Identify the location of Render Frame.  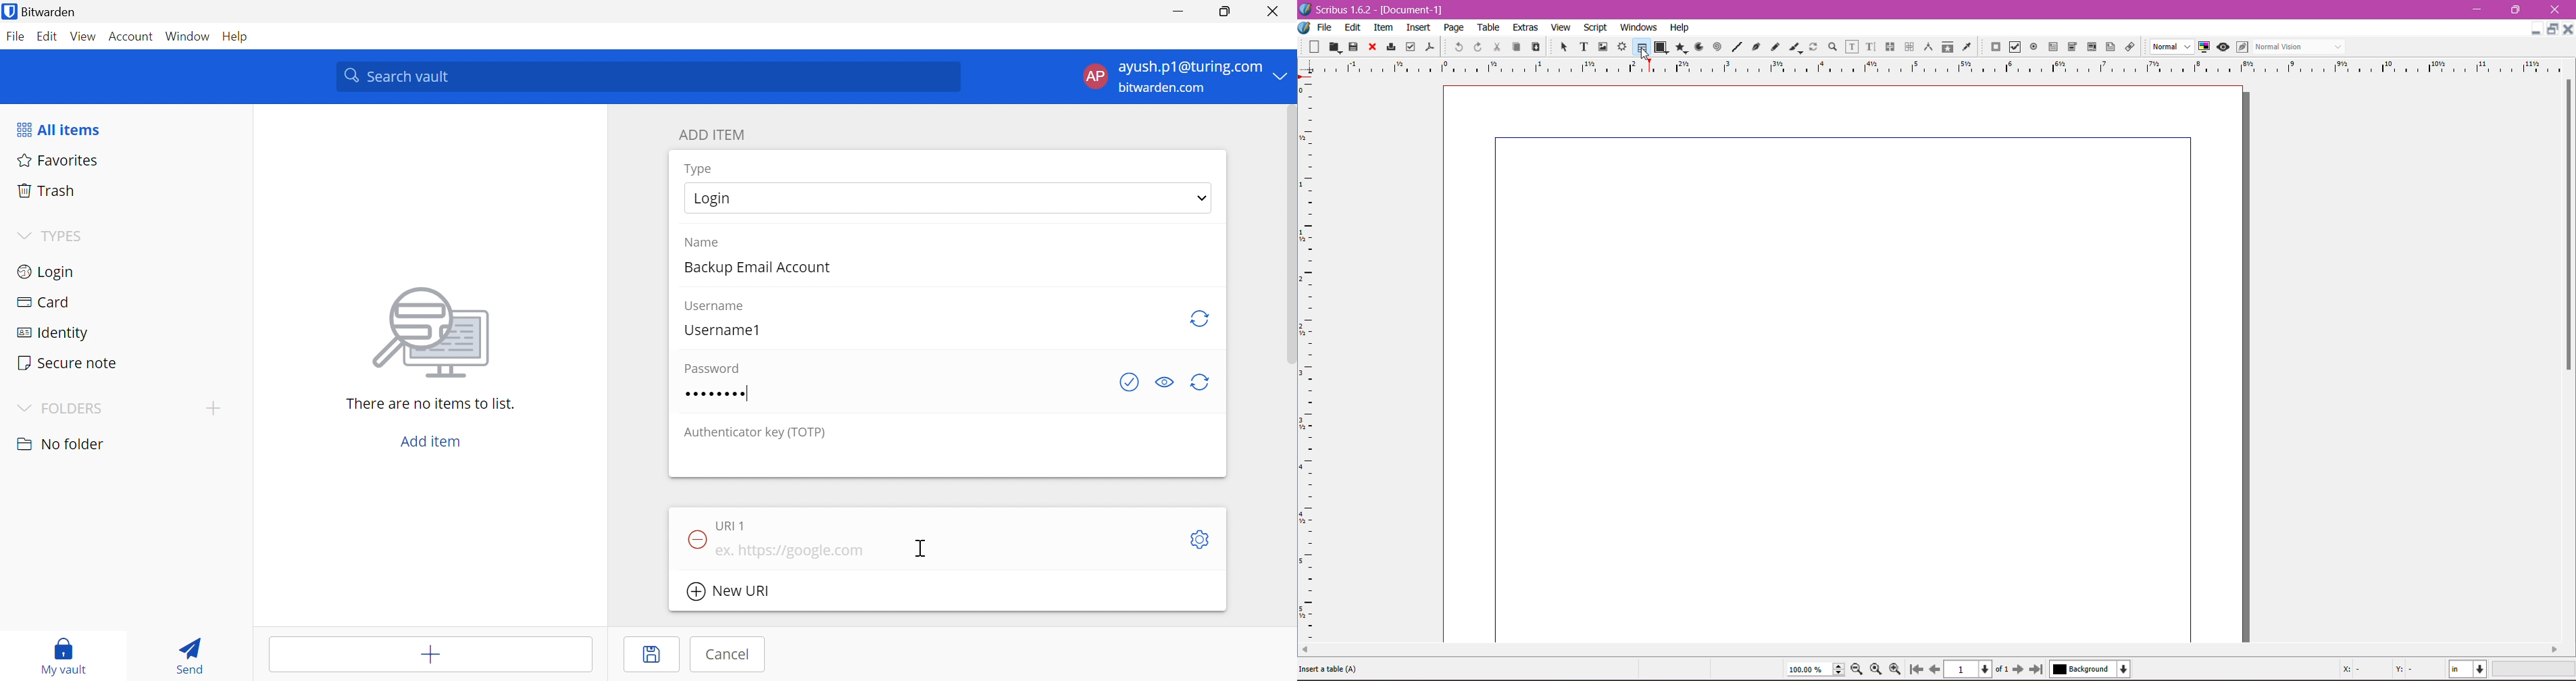
(1622, 47).